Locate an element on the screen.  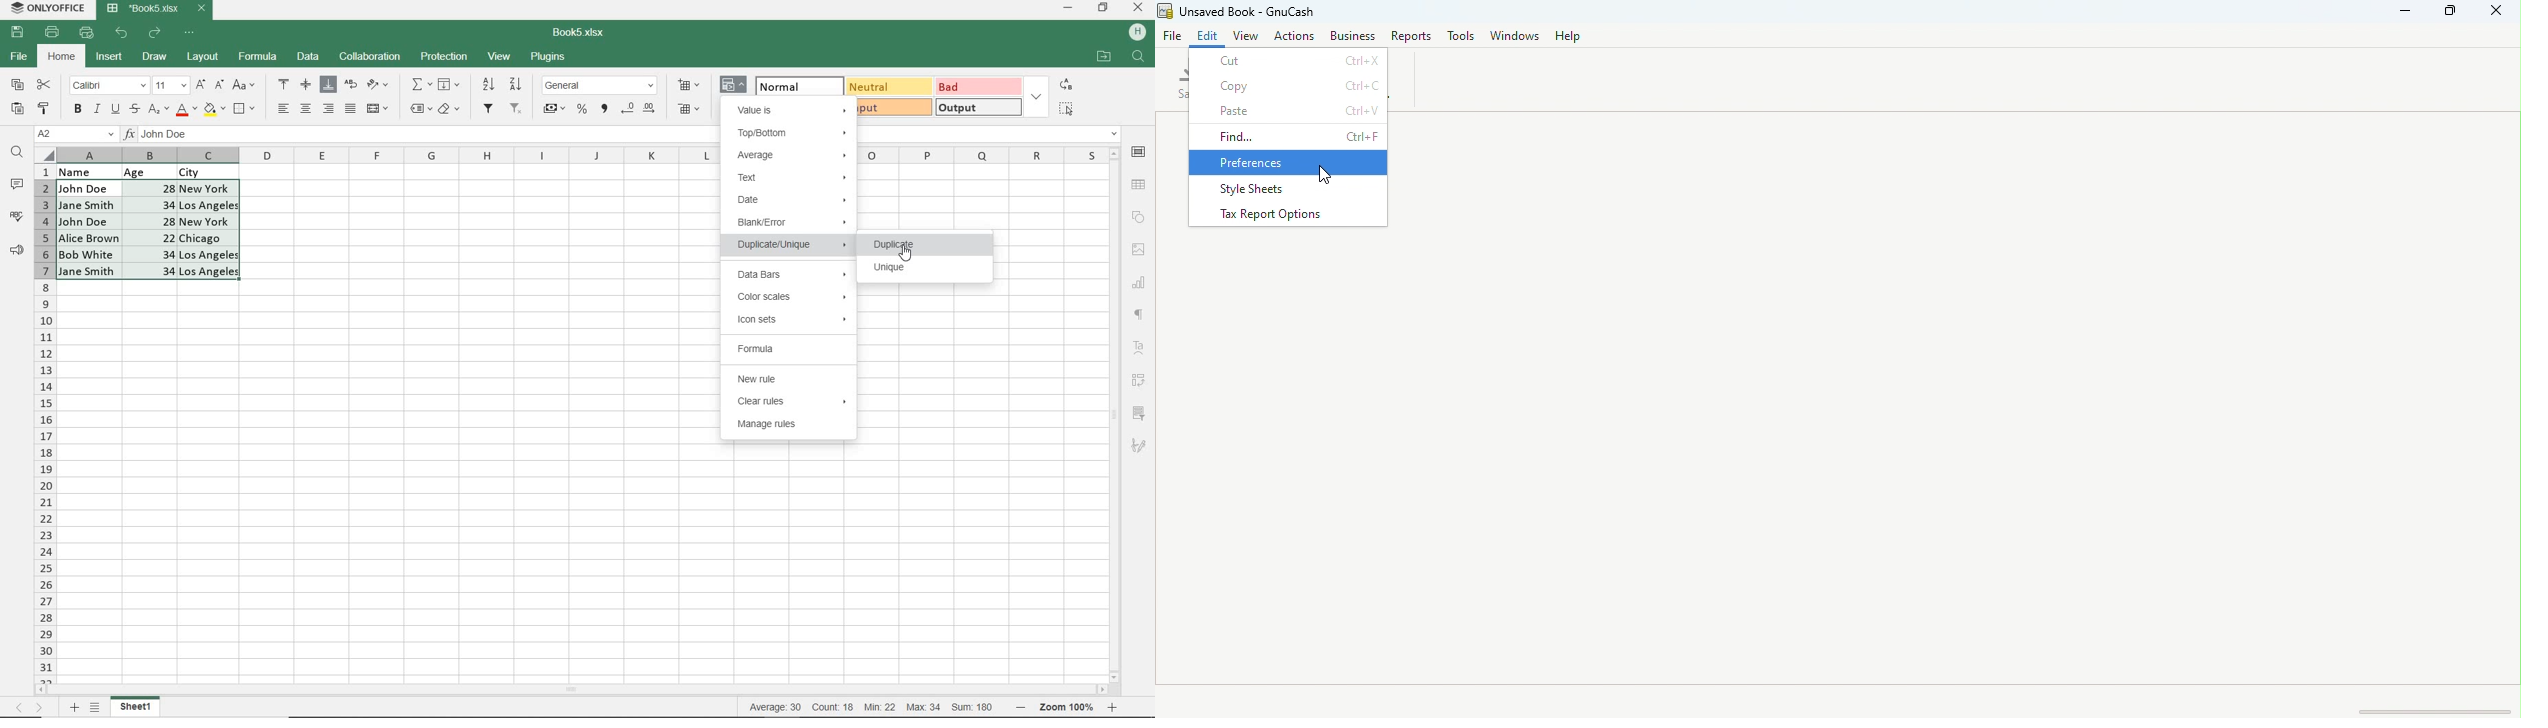
SLICER is located at coordinates (1140, 414).